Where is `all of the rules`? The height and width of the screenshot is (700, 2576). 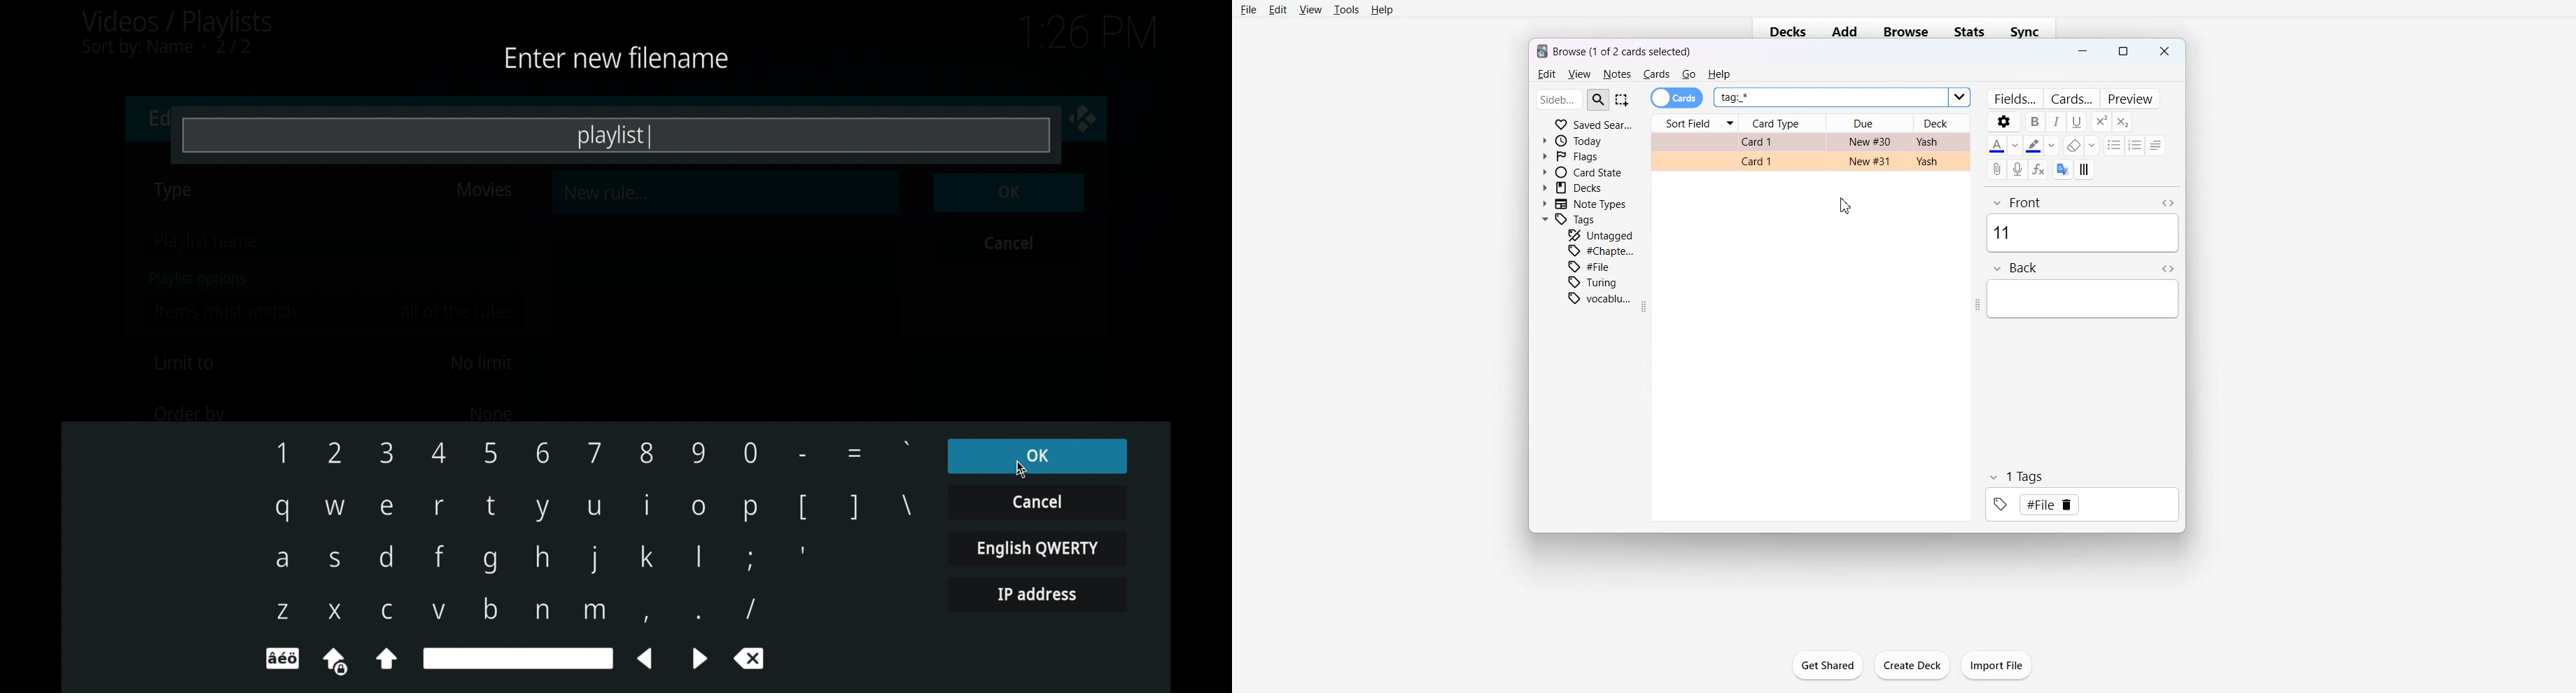
all of the rules is located at coordinates (458, 311).